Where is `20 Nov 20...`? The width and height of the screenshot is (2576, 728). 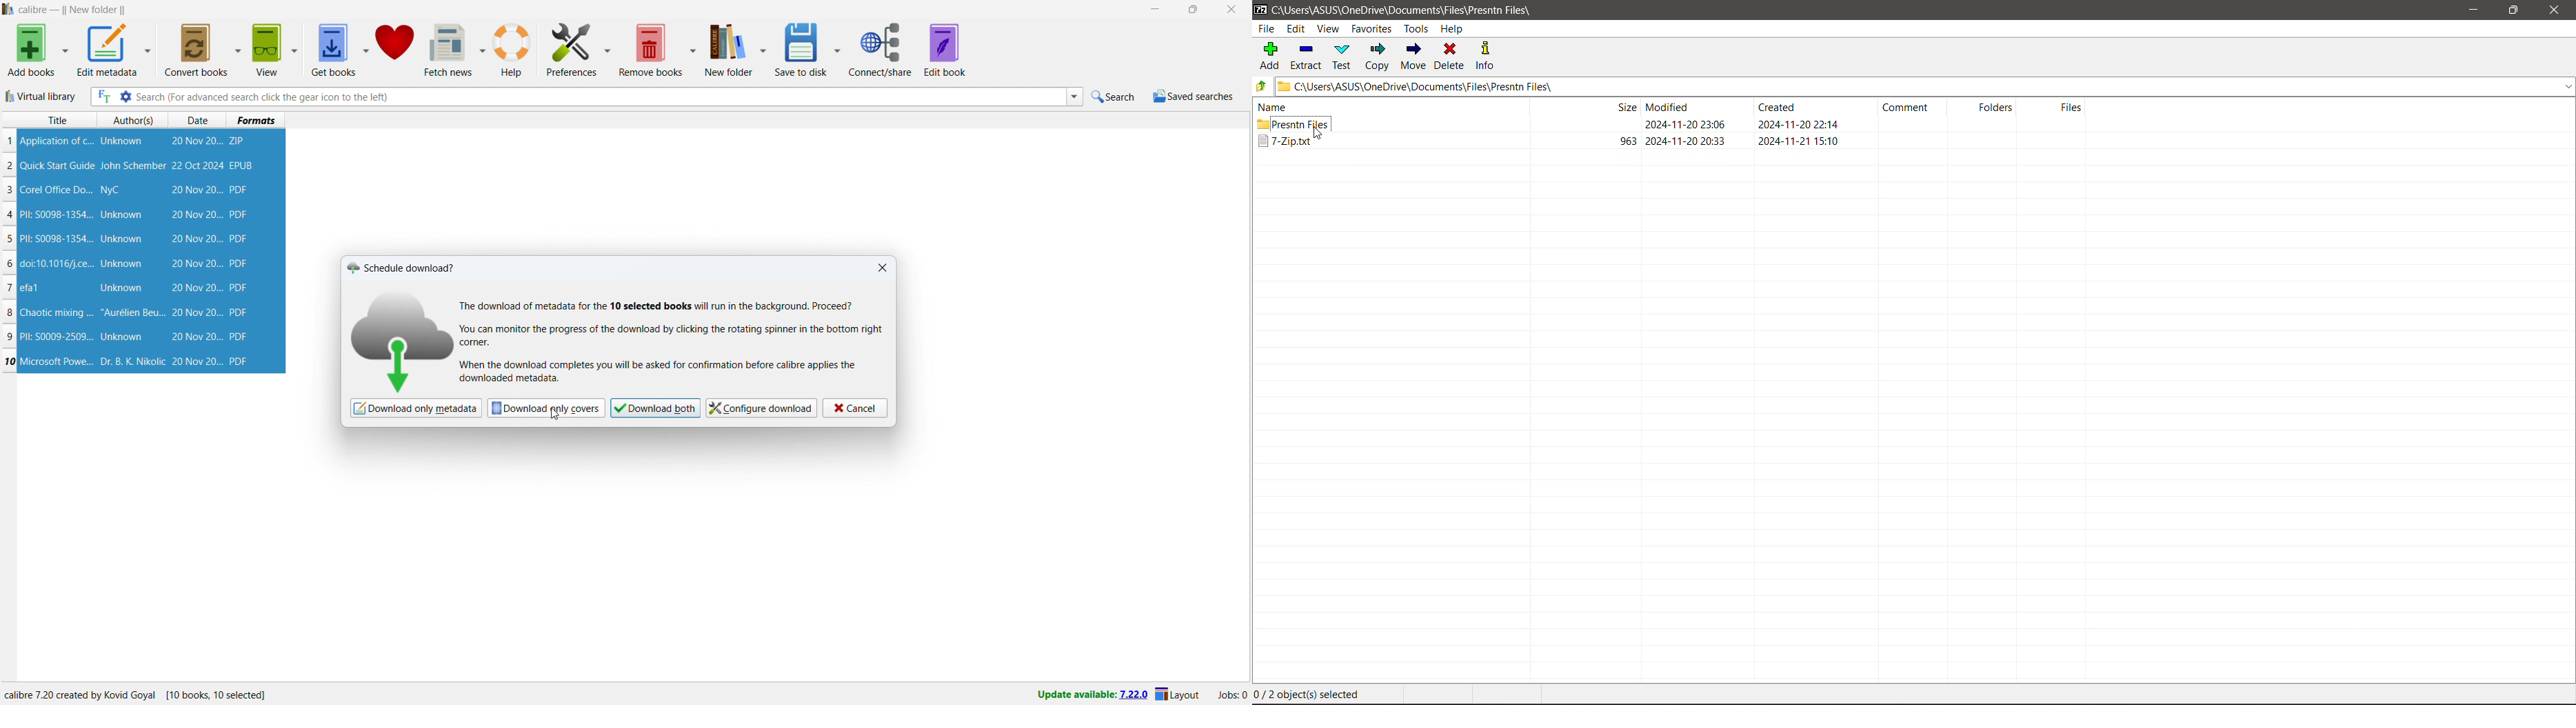 20 Nov 20... is located at coordinates (196, 238).